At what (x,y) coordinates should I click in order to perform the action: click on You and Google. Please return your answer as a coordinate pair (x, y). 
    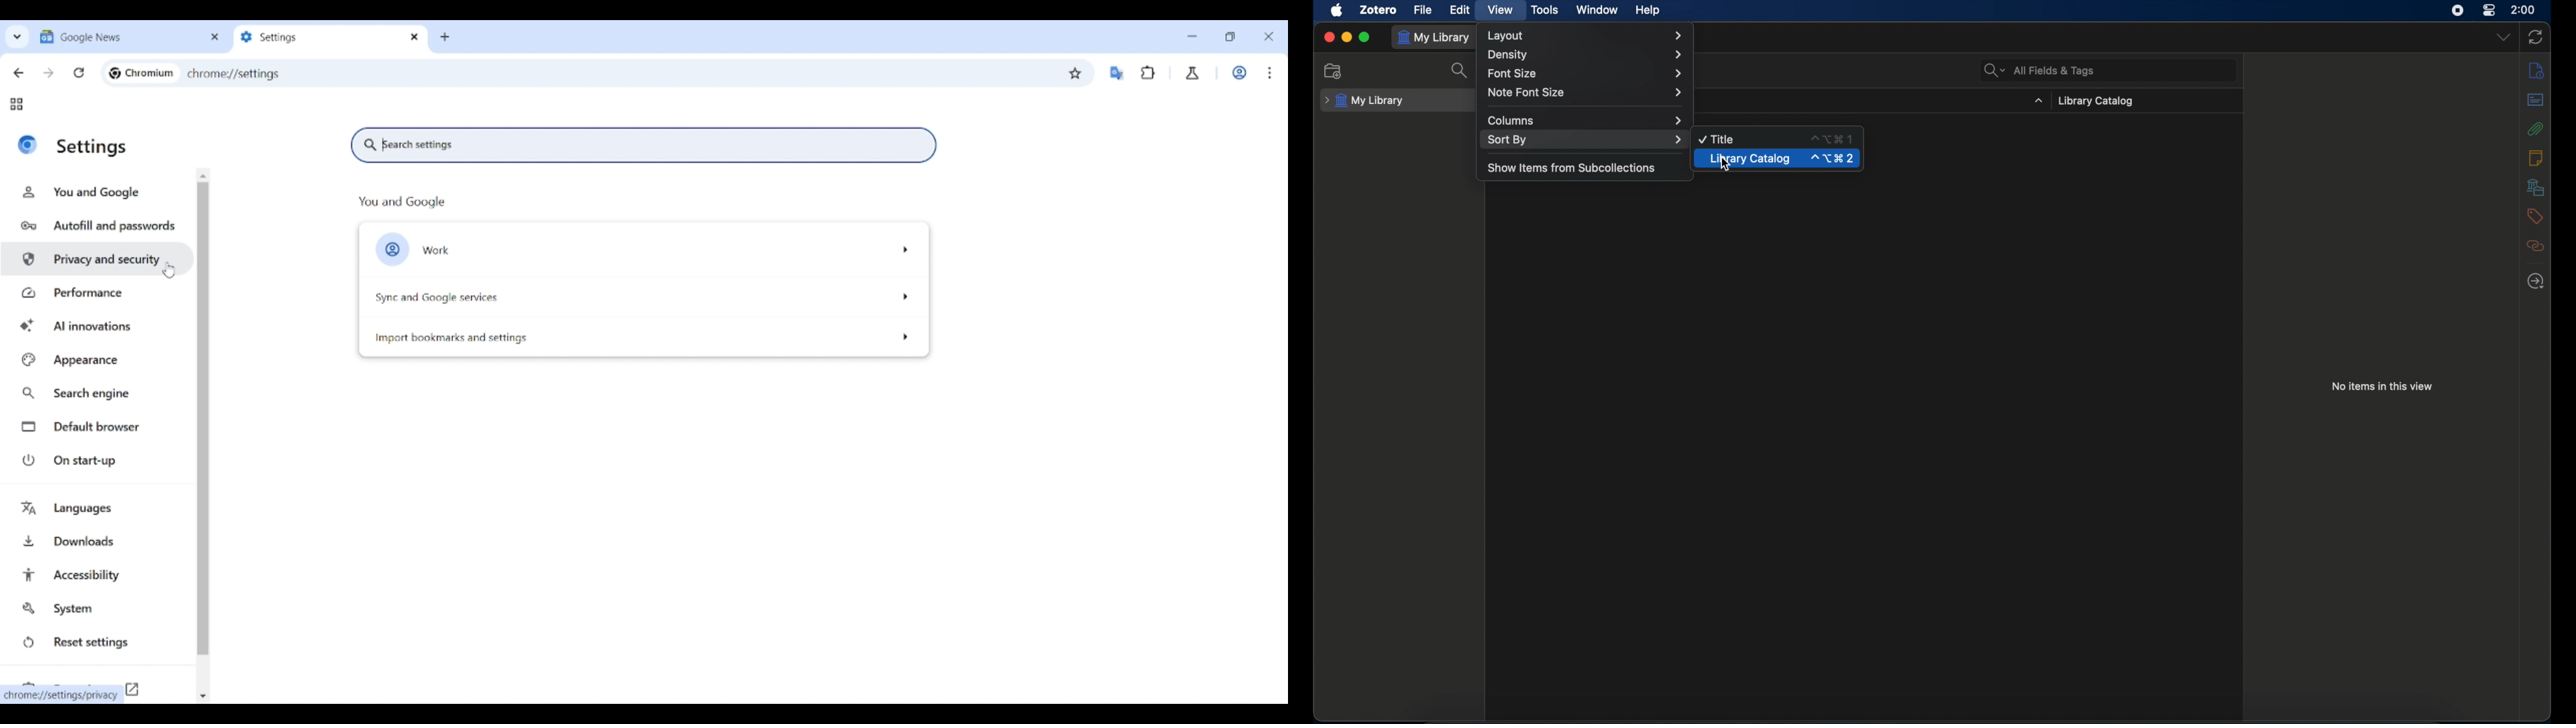
    Looking at the image, I should click on (95, 192).